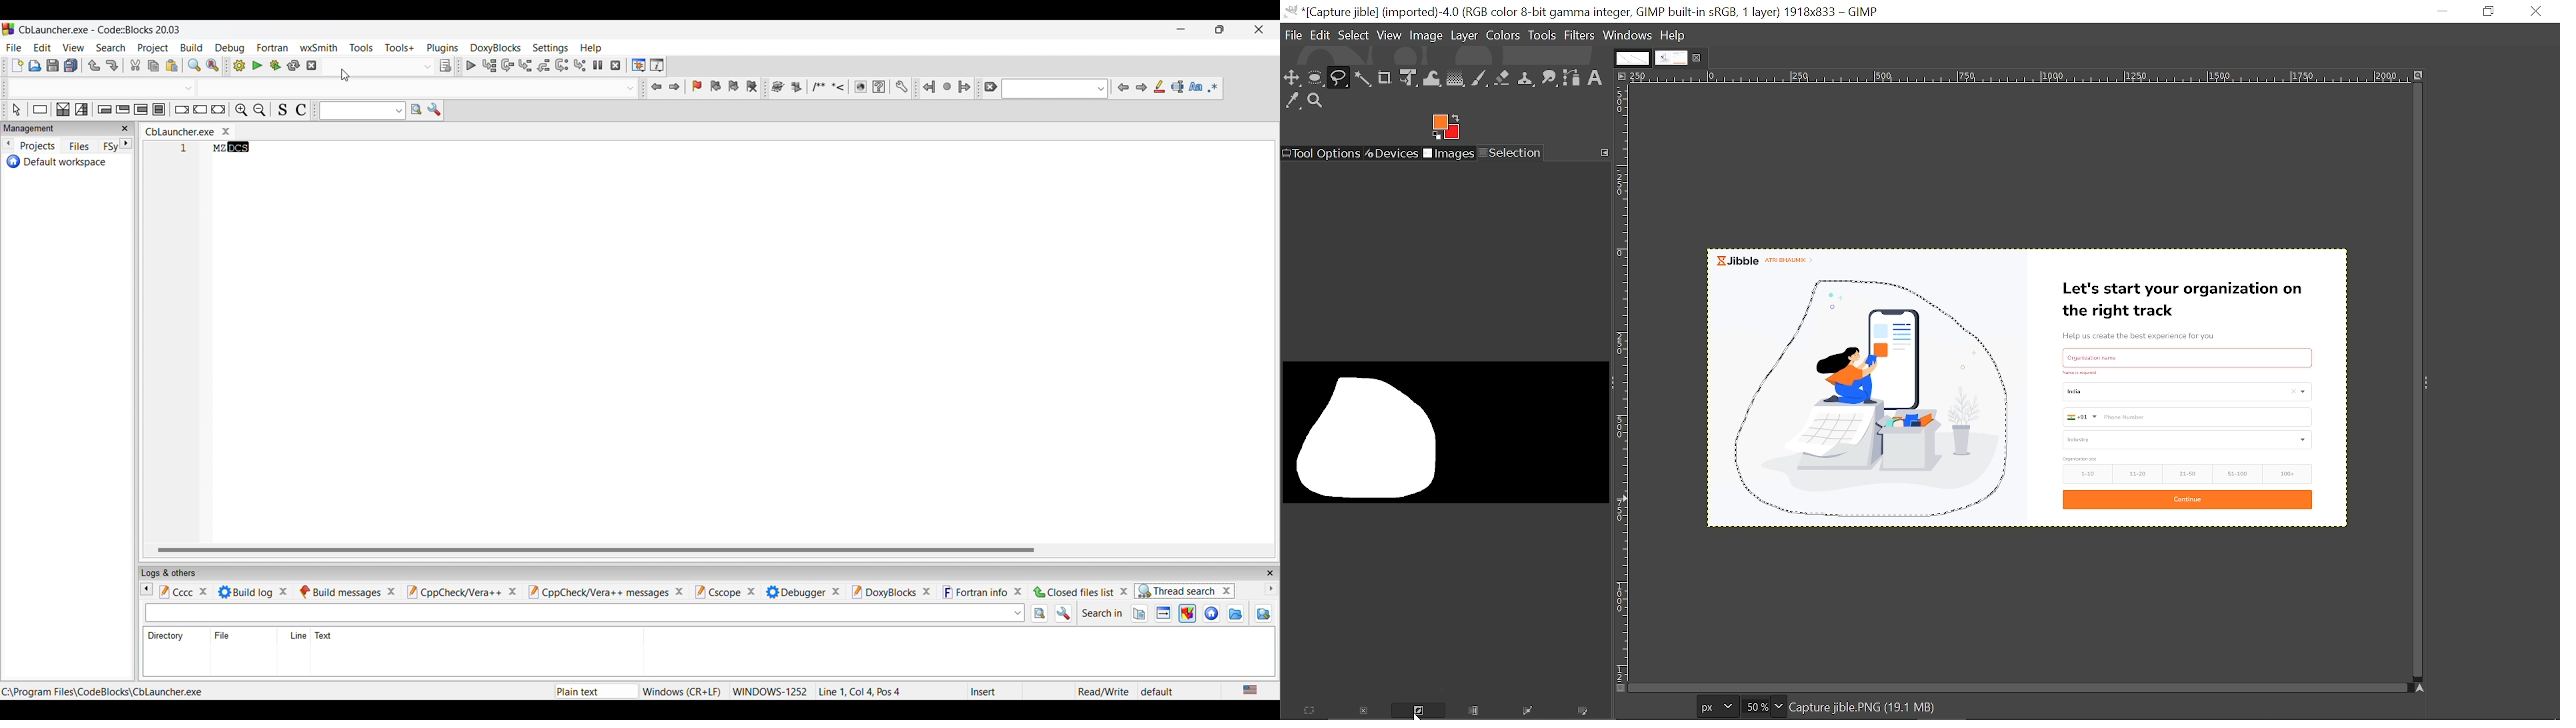 This screenshot has height=728, width=2576. What do you see at coordinates (769, 691) in the screenshot?
I see `WINDOWS` at bounding box center [769, 691].